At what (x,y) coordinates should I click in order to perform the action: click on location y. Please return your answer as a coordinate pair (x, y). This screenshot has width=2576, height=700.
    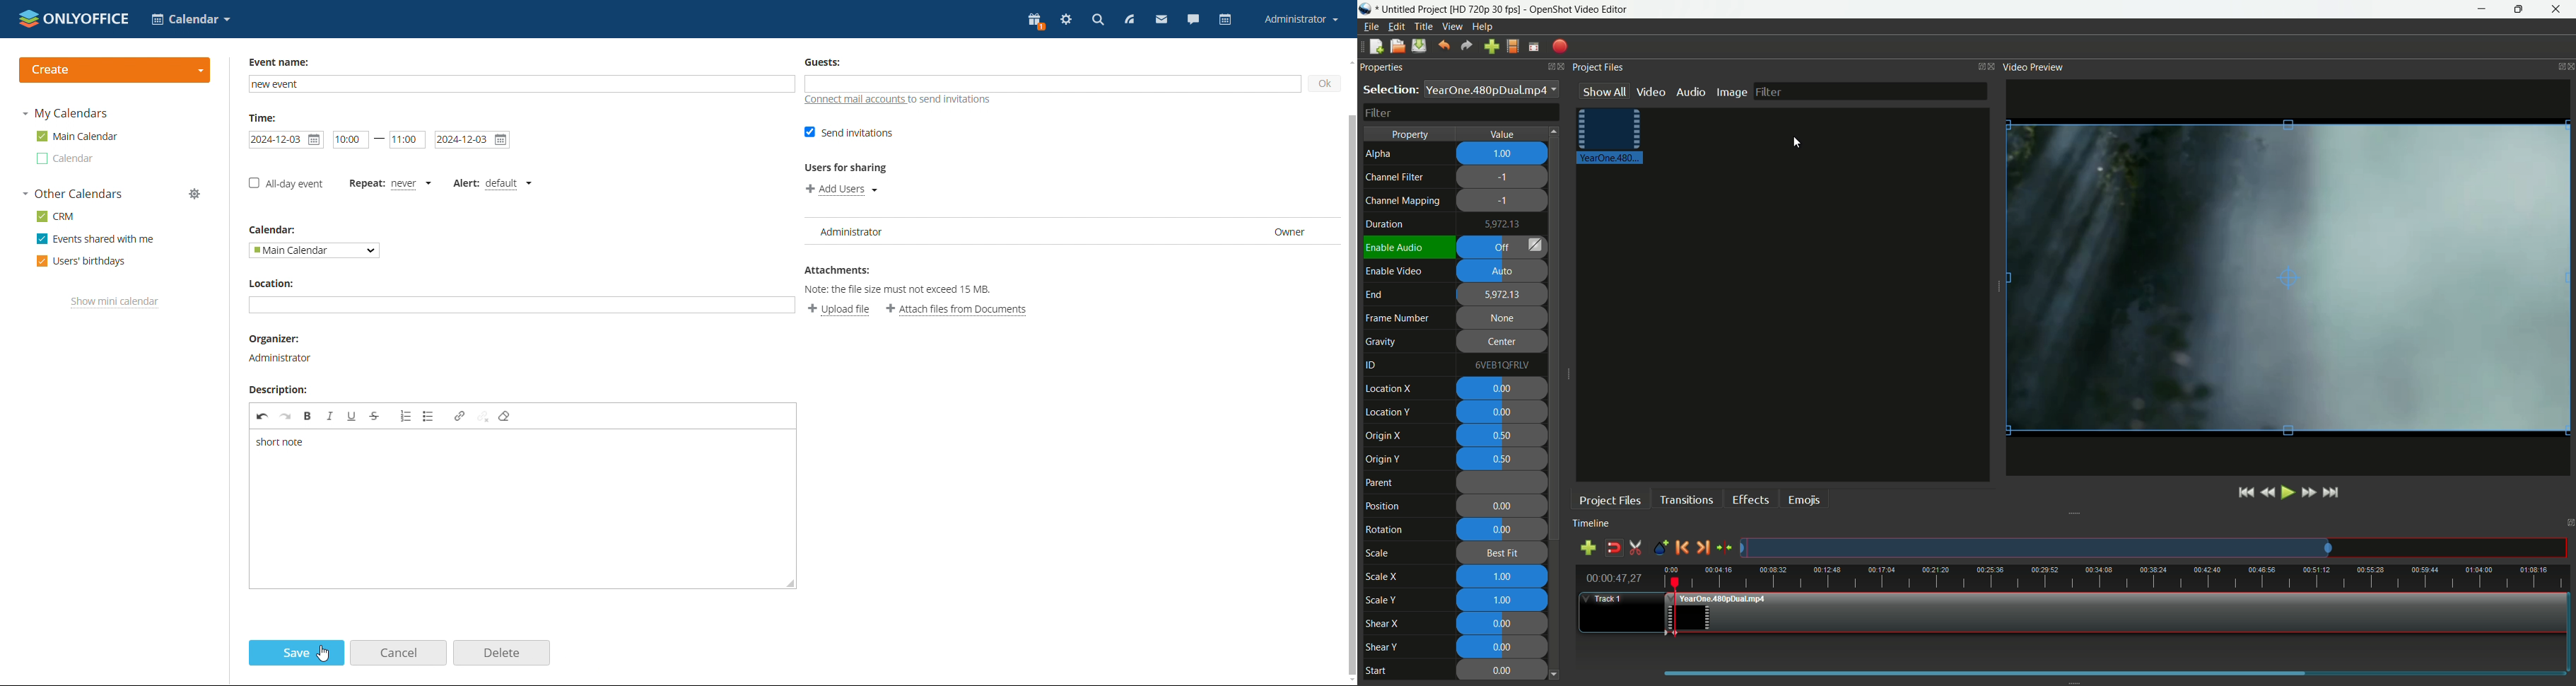
    Looking at the image, I should click on (1388, 412).